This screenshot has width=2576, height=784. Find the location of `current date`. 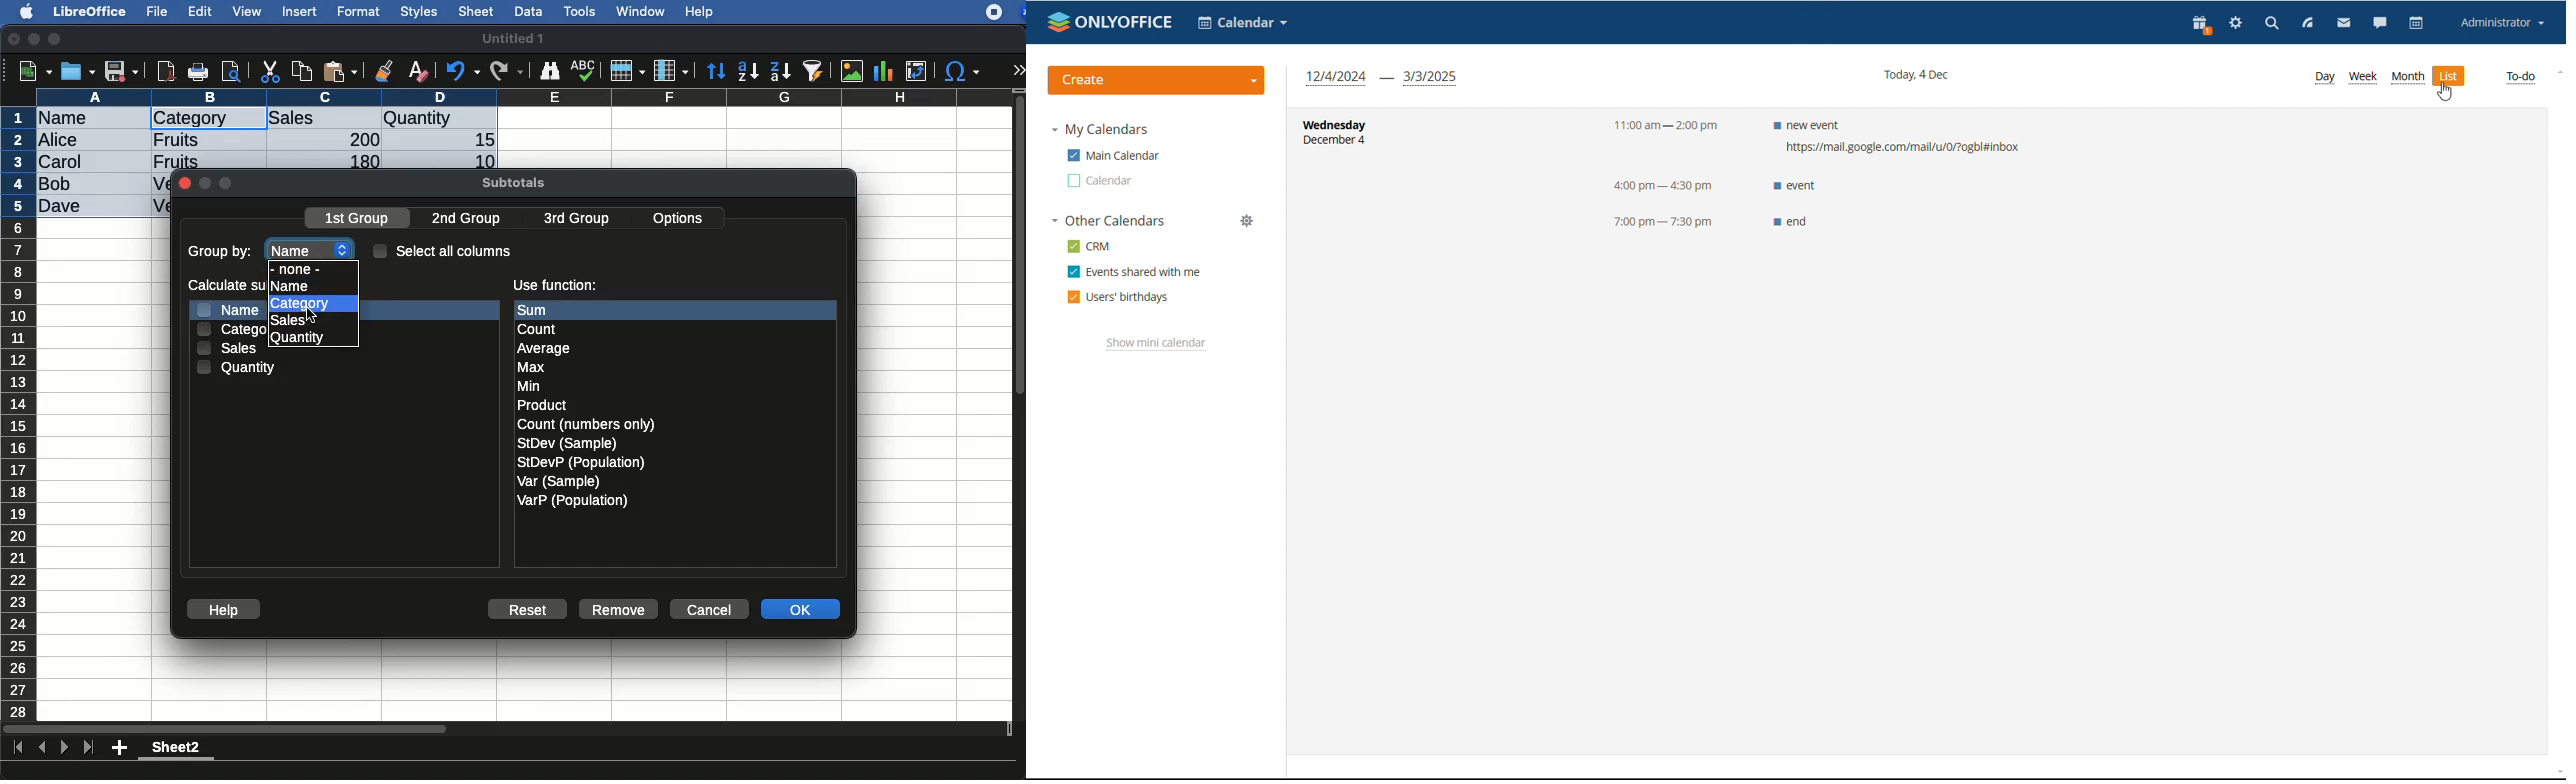

current date is located at coordinates (1914, 74).